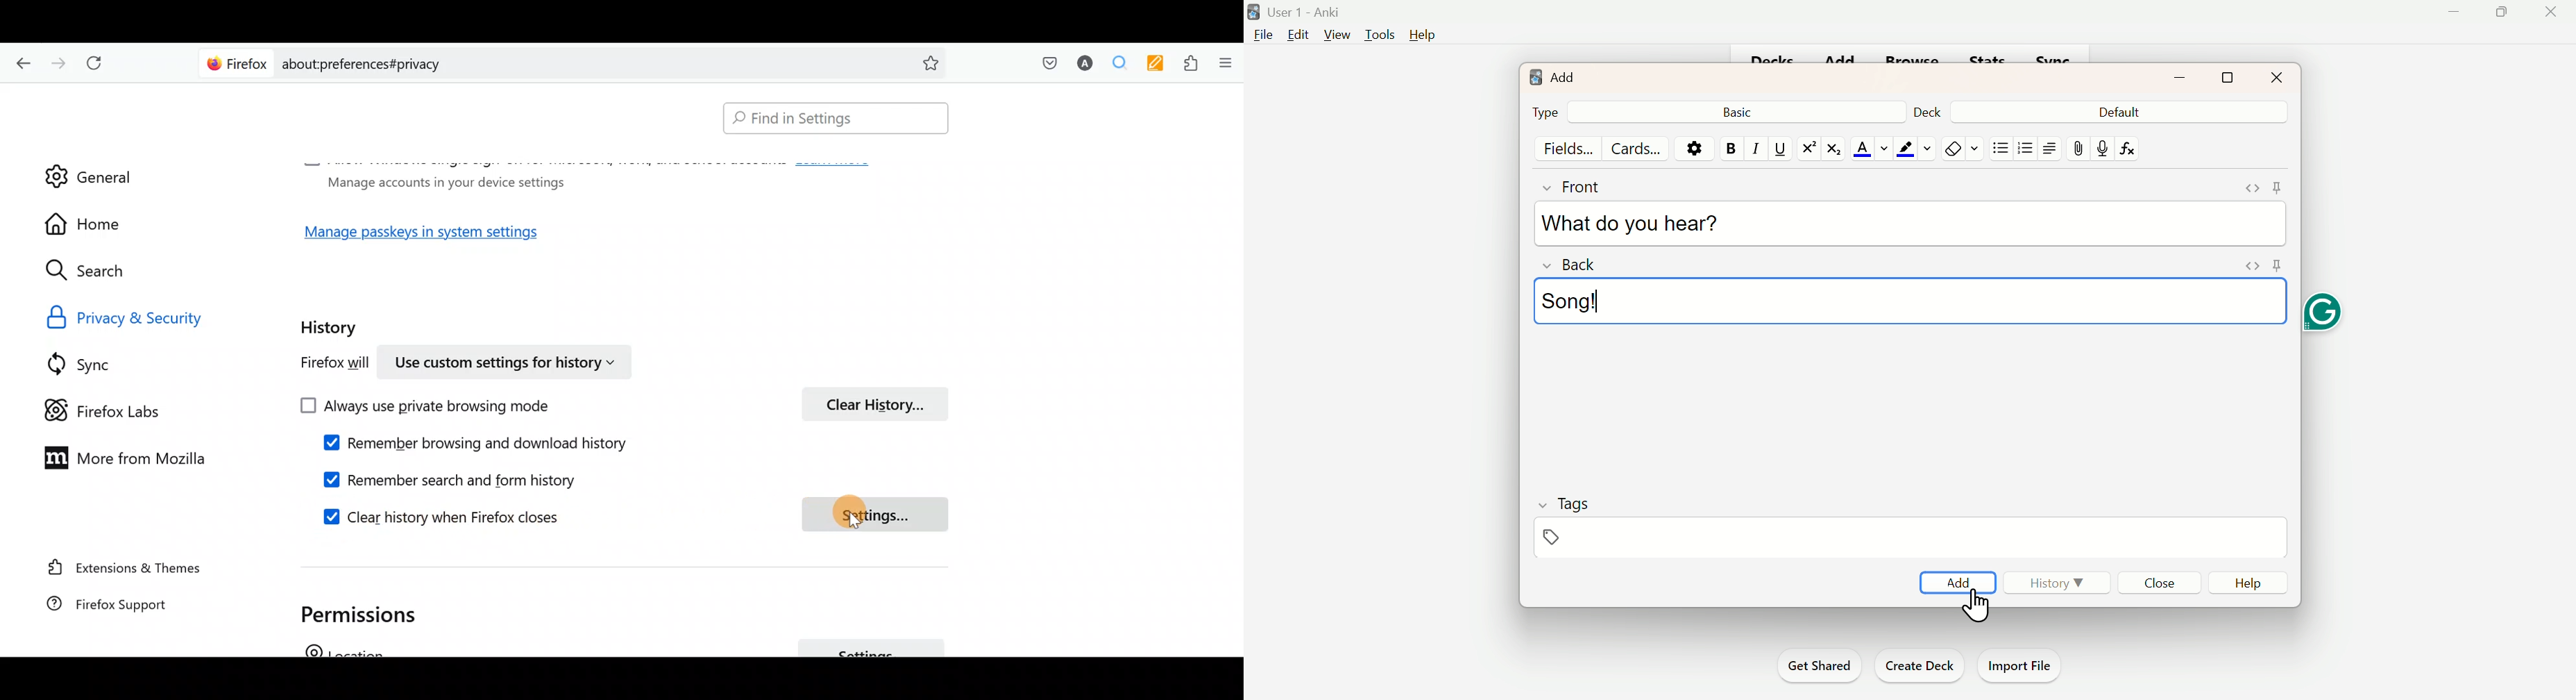 This screenshot has height=700, width=2576. I want to click on Front, so click(1584, 190).